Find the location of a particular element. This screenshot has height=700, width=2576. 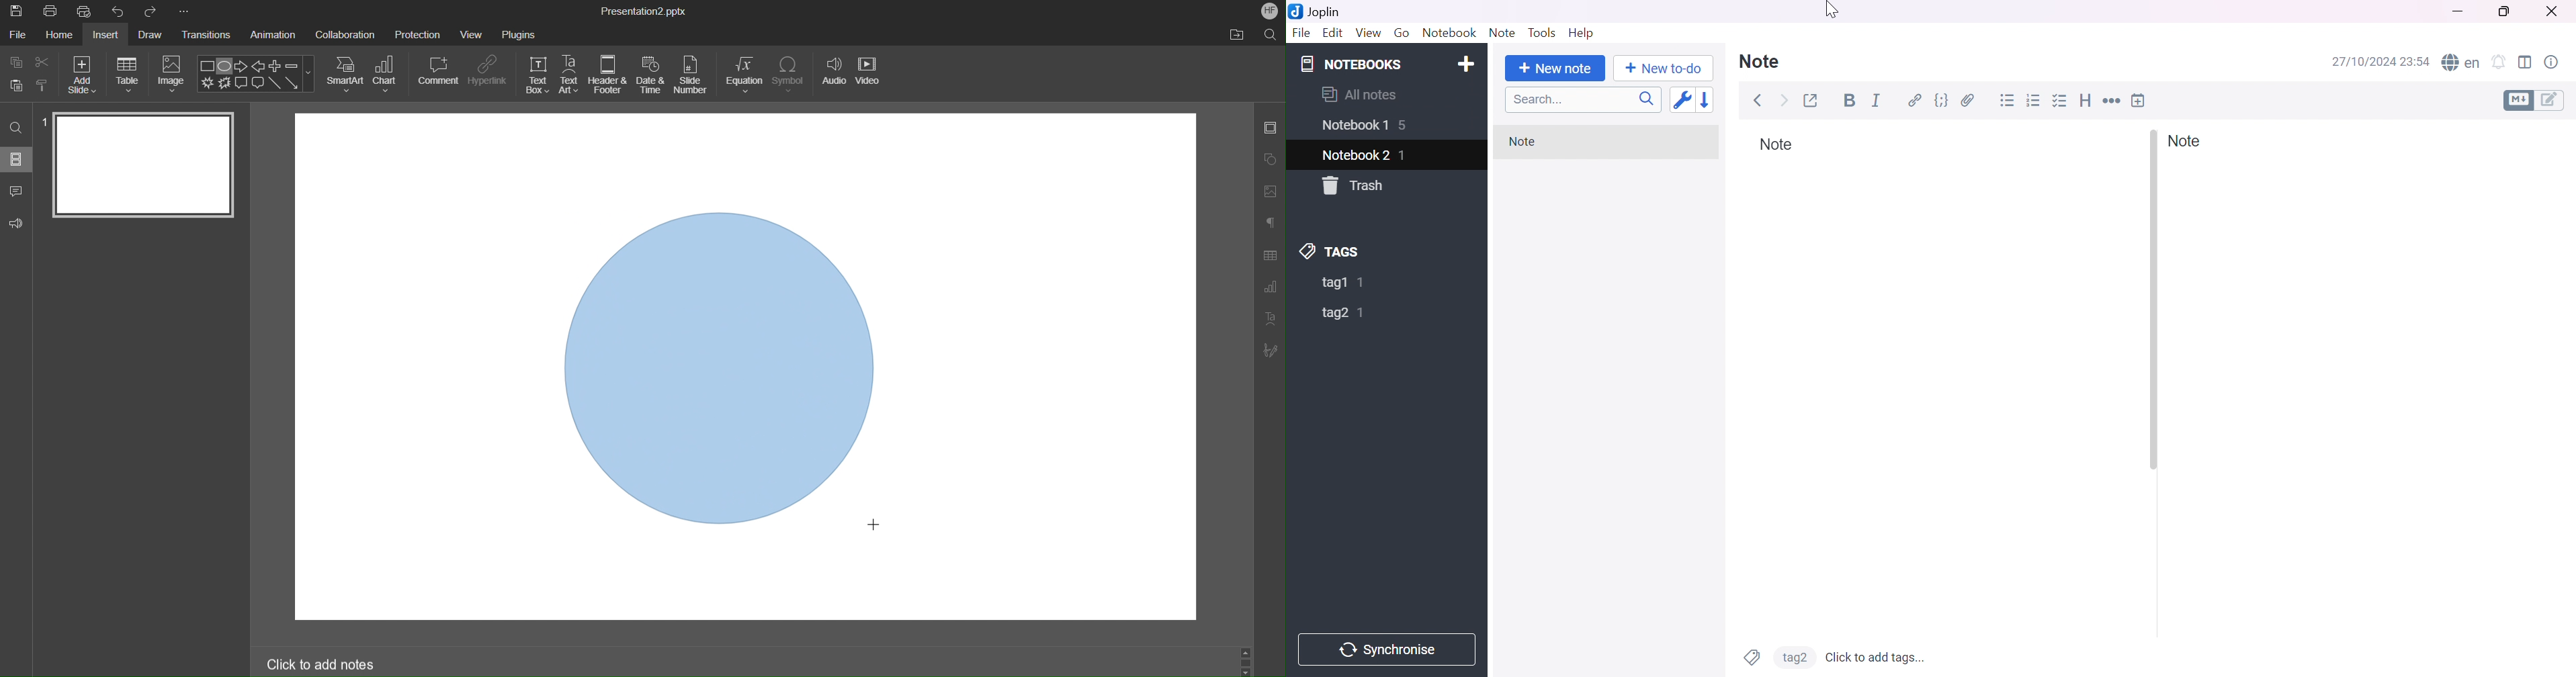

Heading is located at coordinates (2087, 101).